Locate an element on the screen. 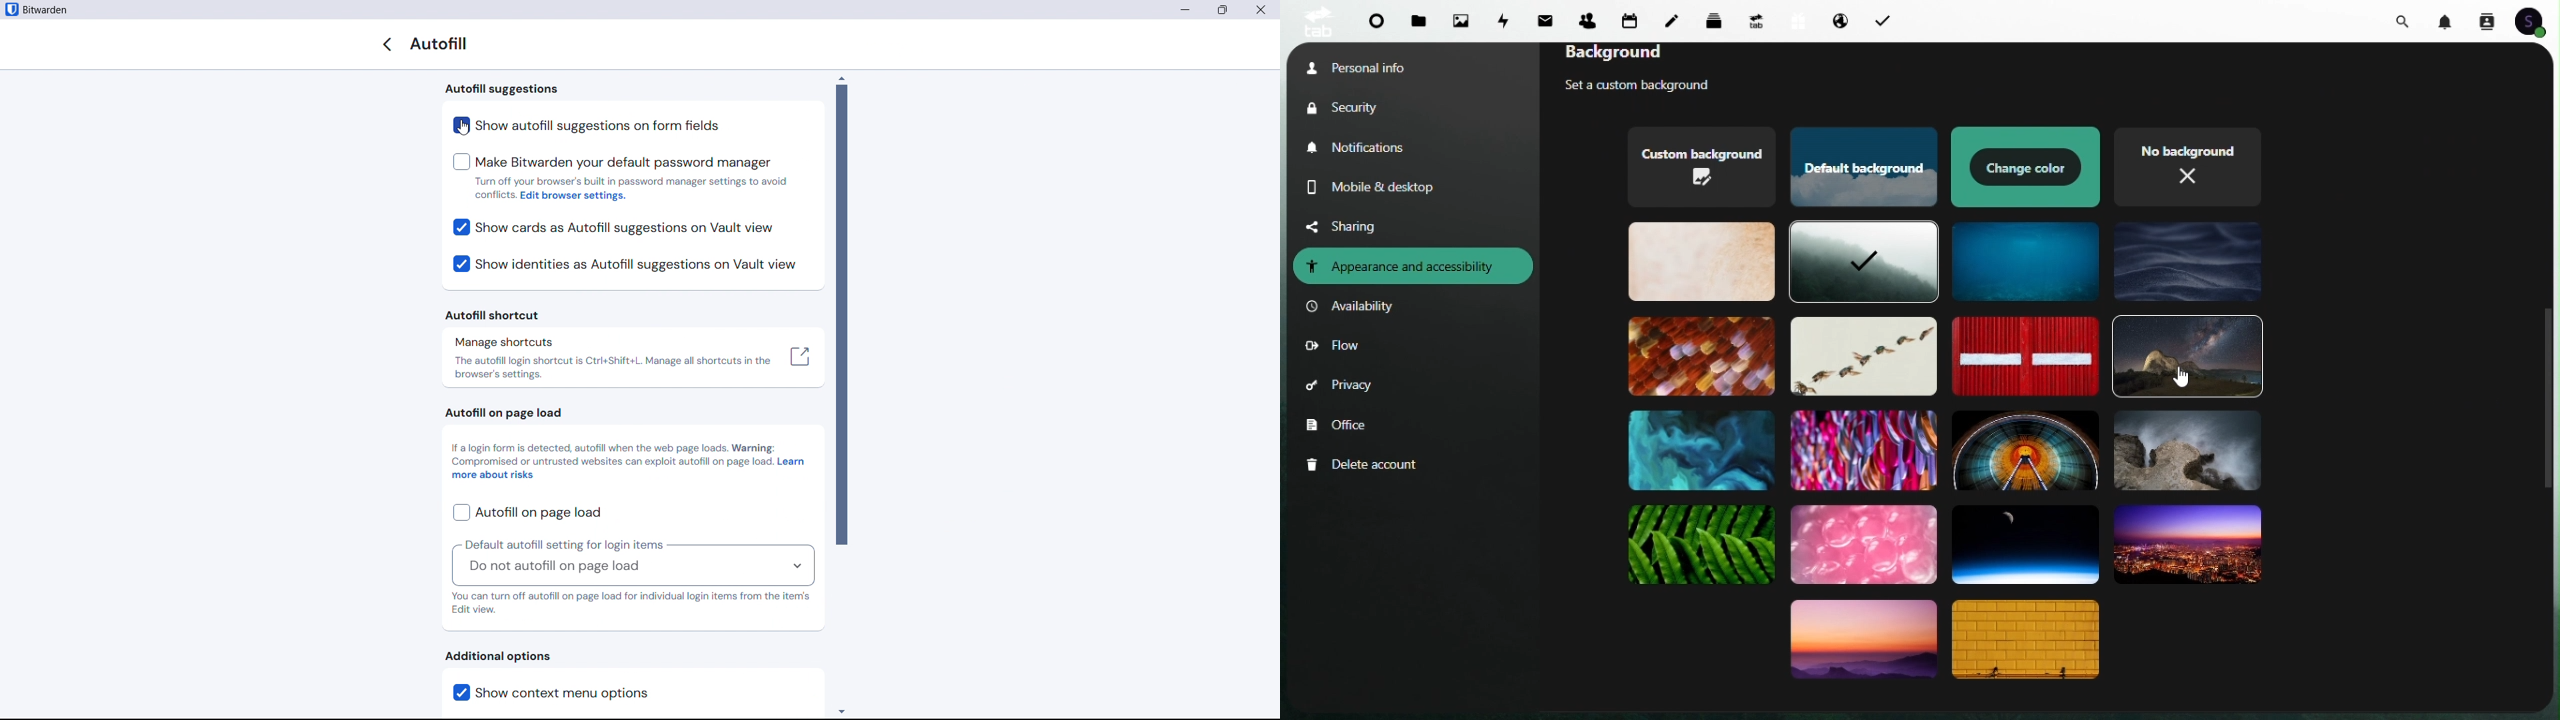  Tasks is located at coordinates (1881, 19).